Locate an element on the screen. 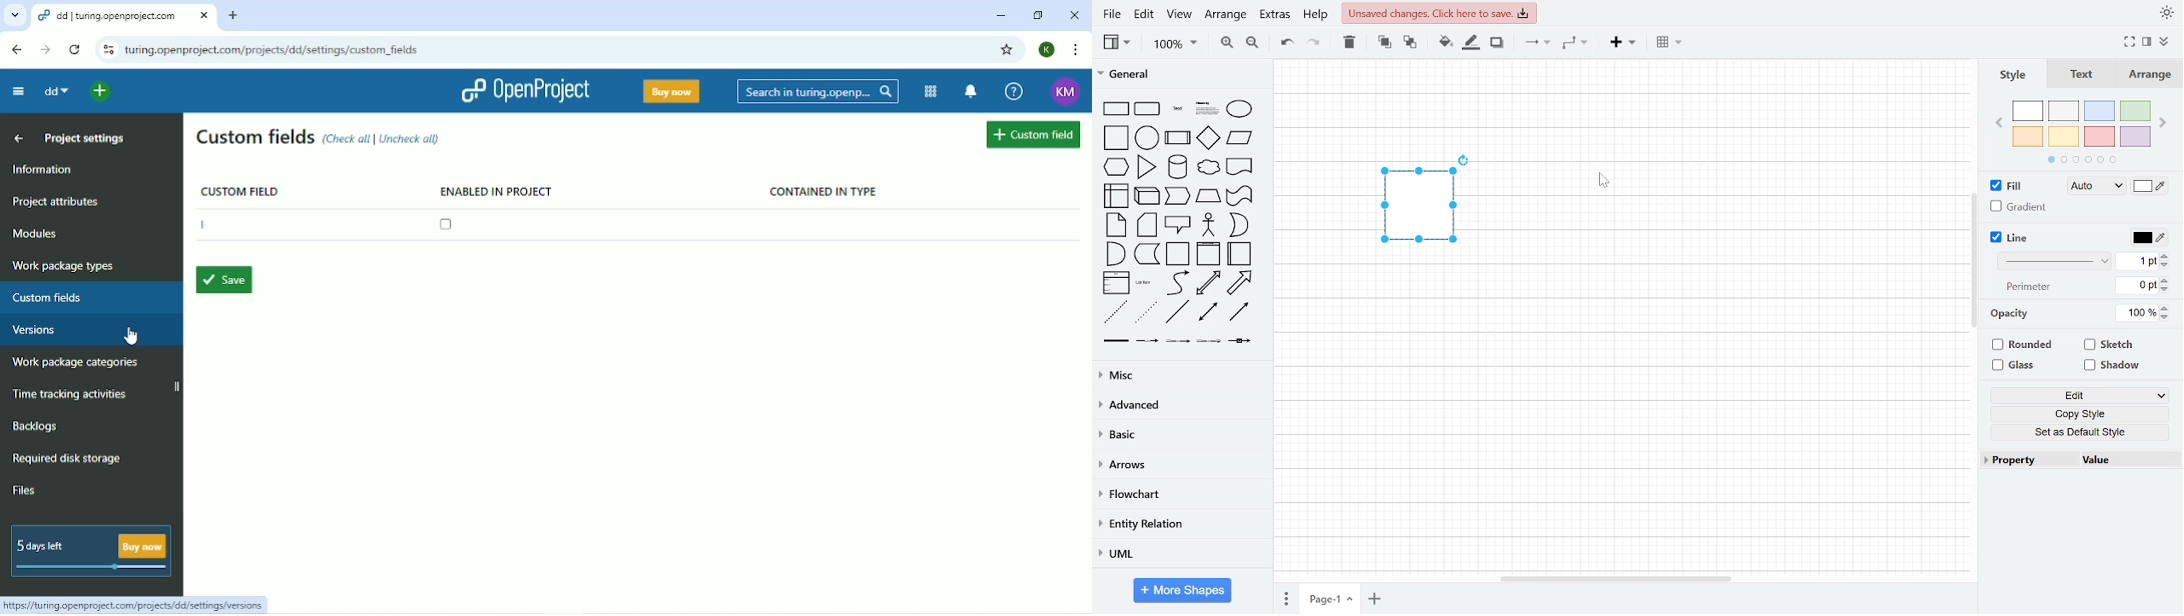 Image resolution: width=2184 pixels, height=616 pixels. collapse is located at coordinates (2166, 41).